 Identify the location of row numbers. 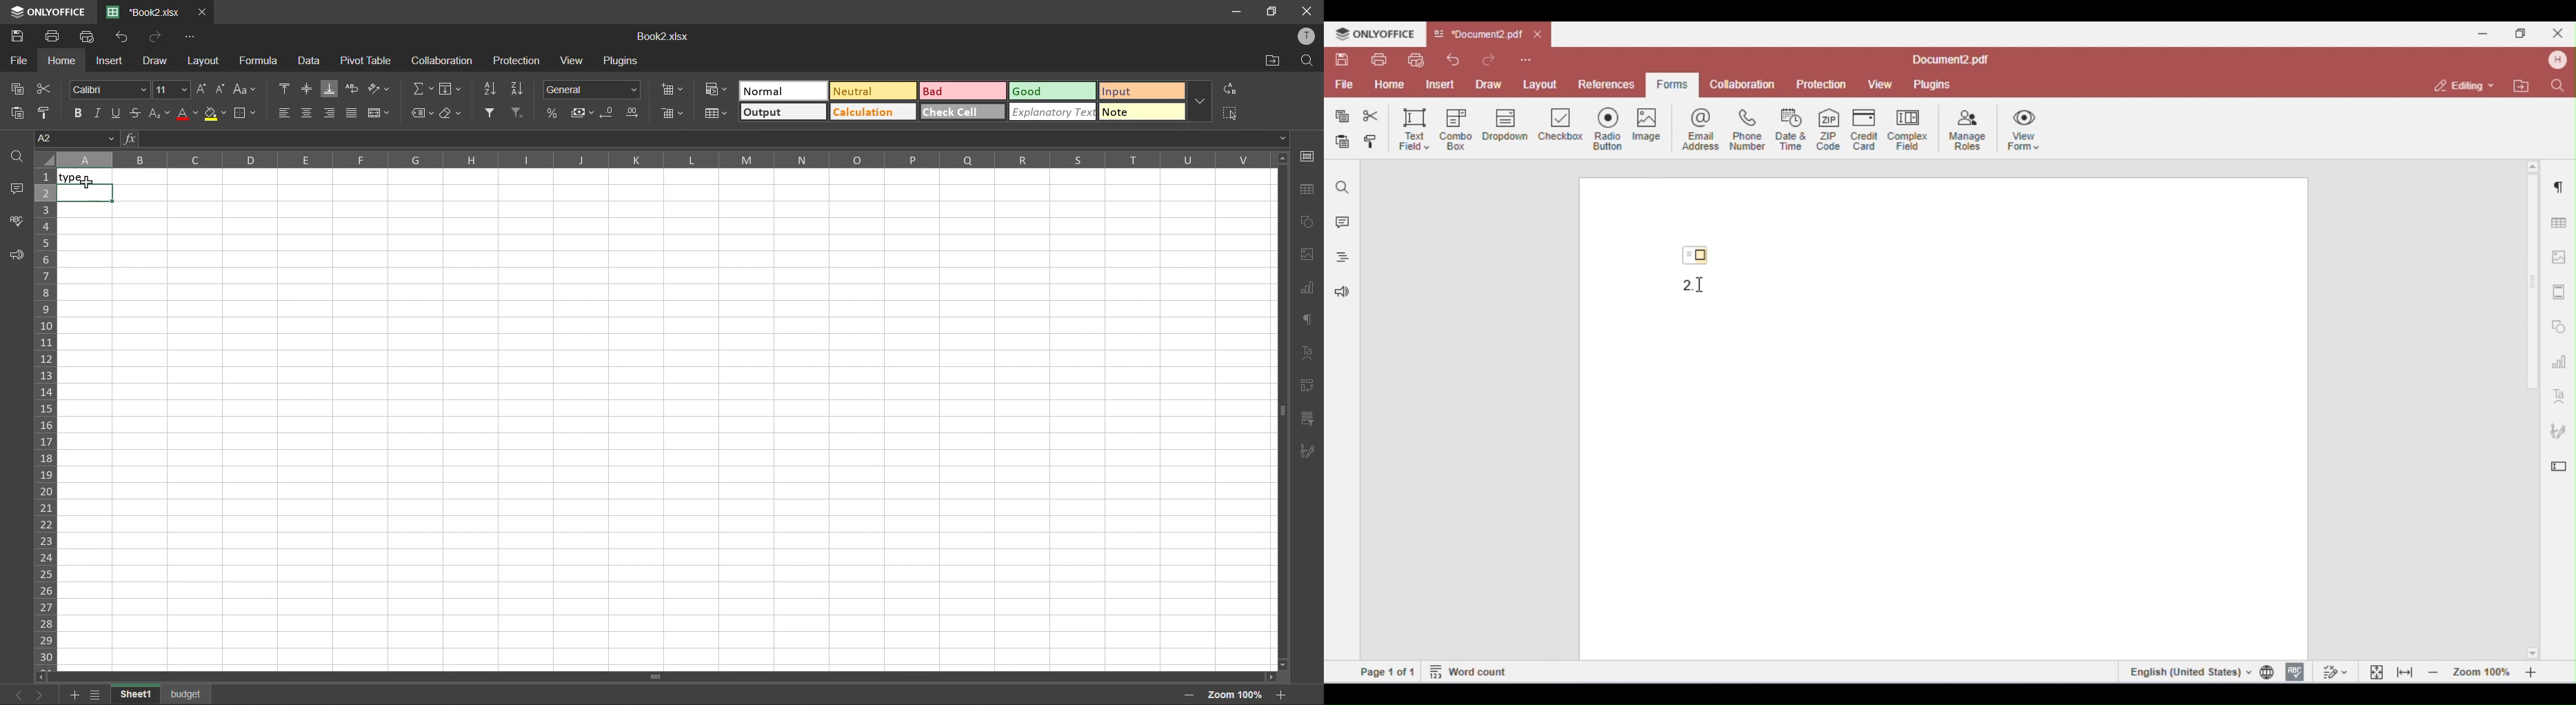
(45, 417).